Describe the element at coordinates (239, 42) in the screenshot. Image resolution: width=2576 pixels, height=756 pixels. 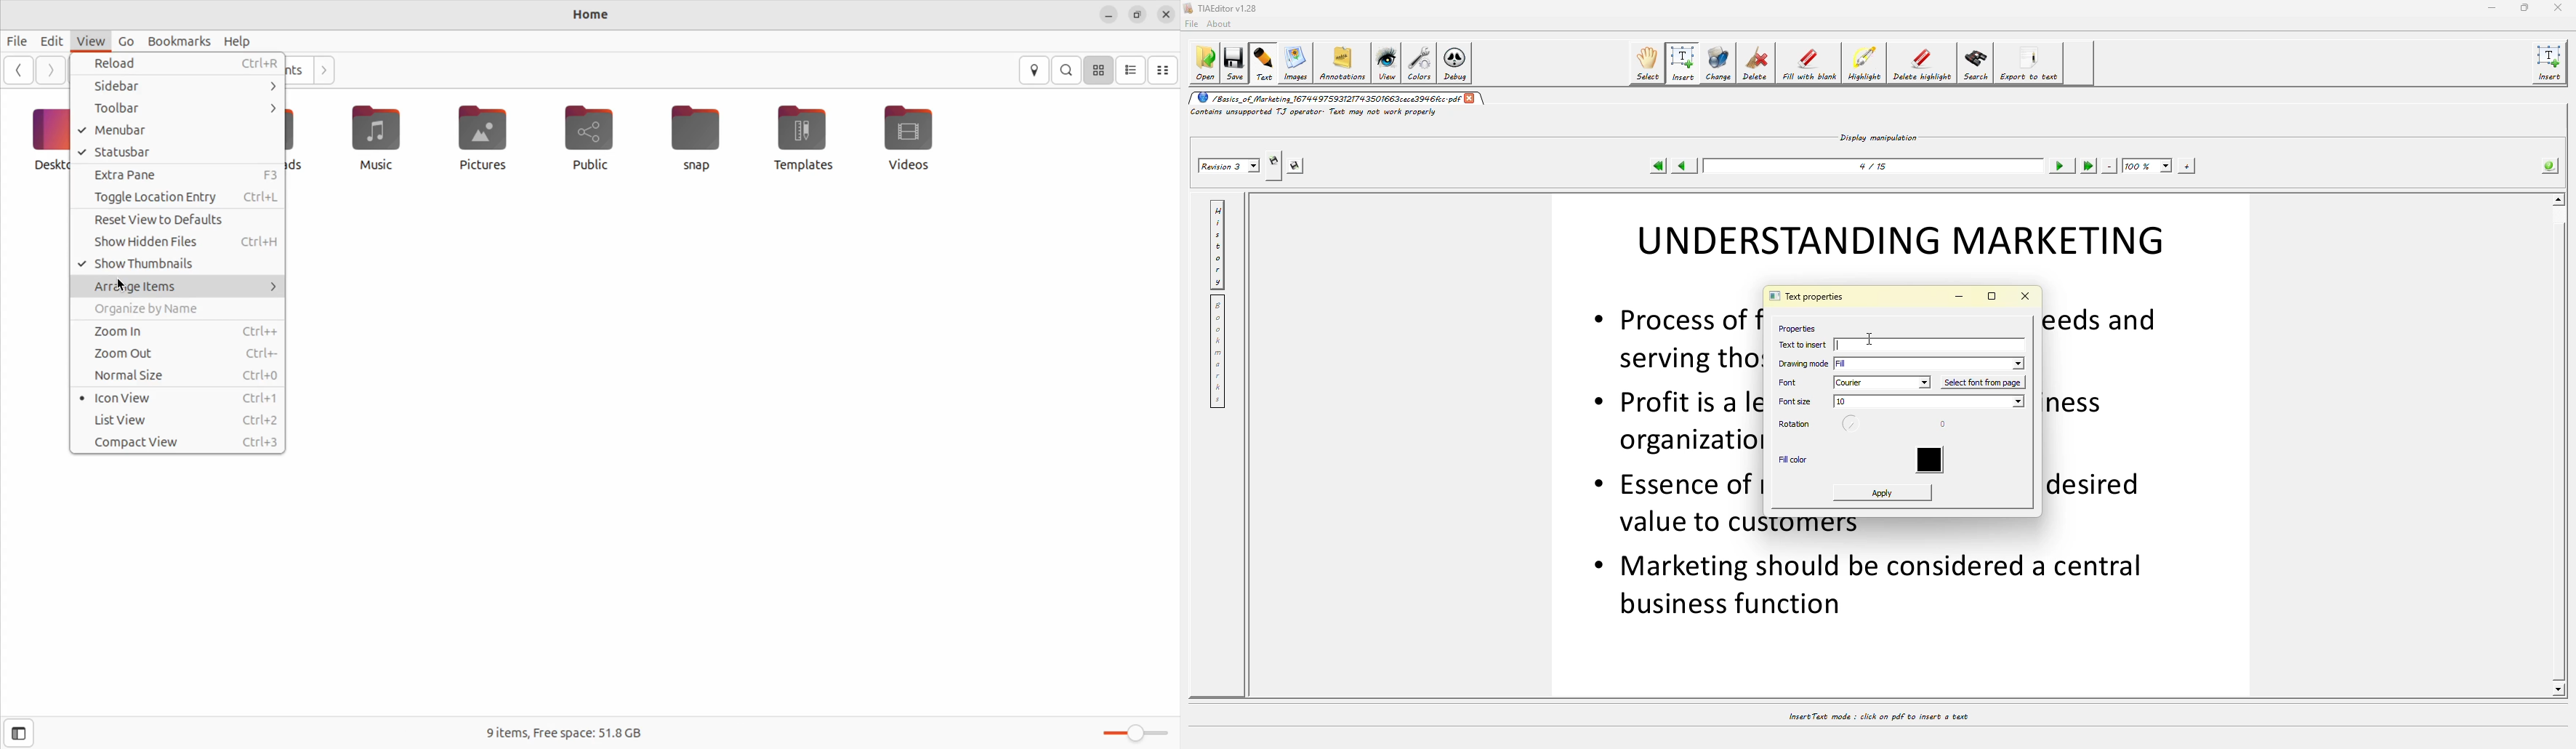
I see `help` at that location.